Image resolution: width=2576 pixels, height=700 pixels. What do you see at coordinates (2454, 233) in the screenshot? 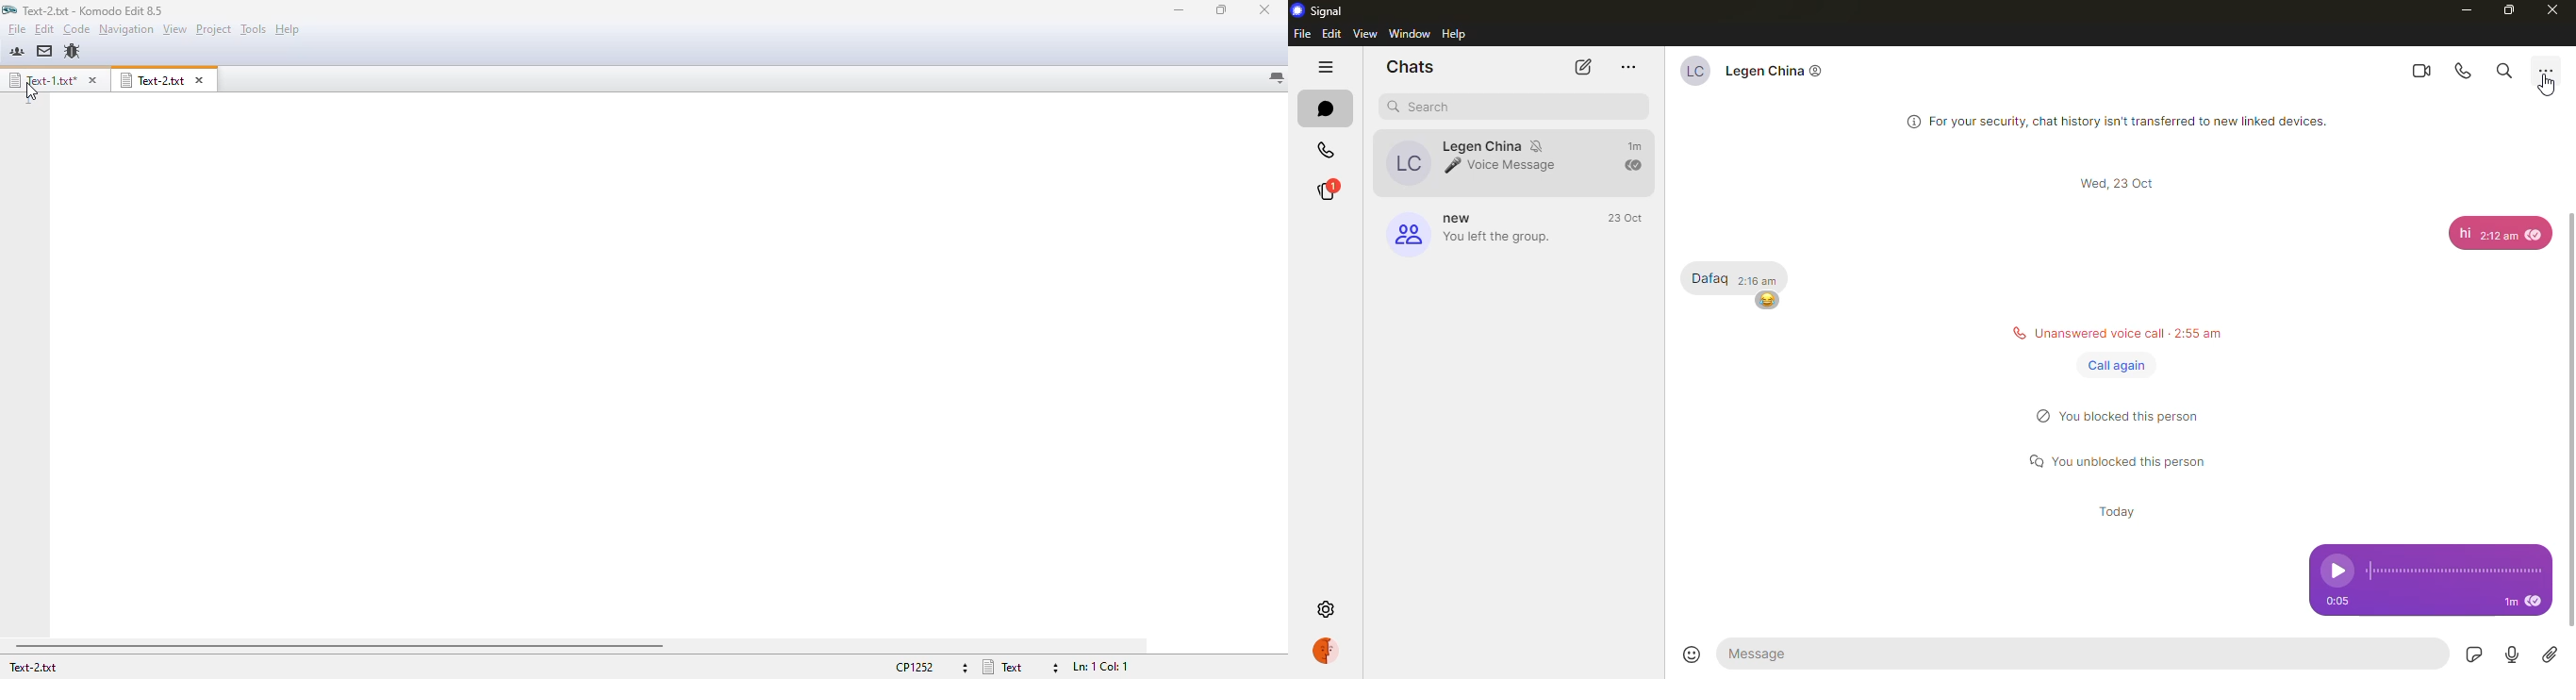
I see `message` at bounding box center [2454, 233].